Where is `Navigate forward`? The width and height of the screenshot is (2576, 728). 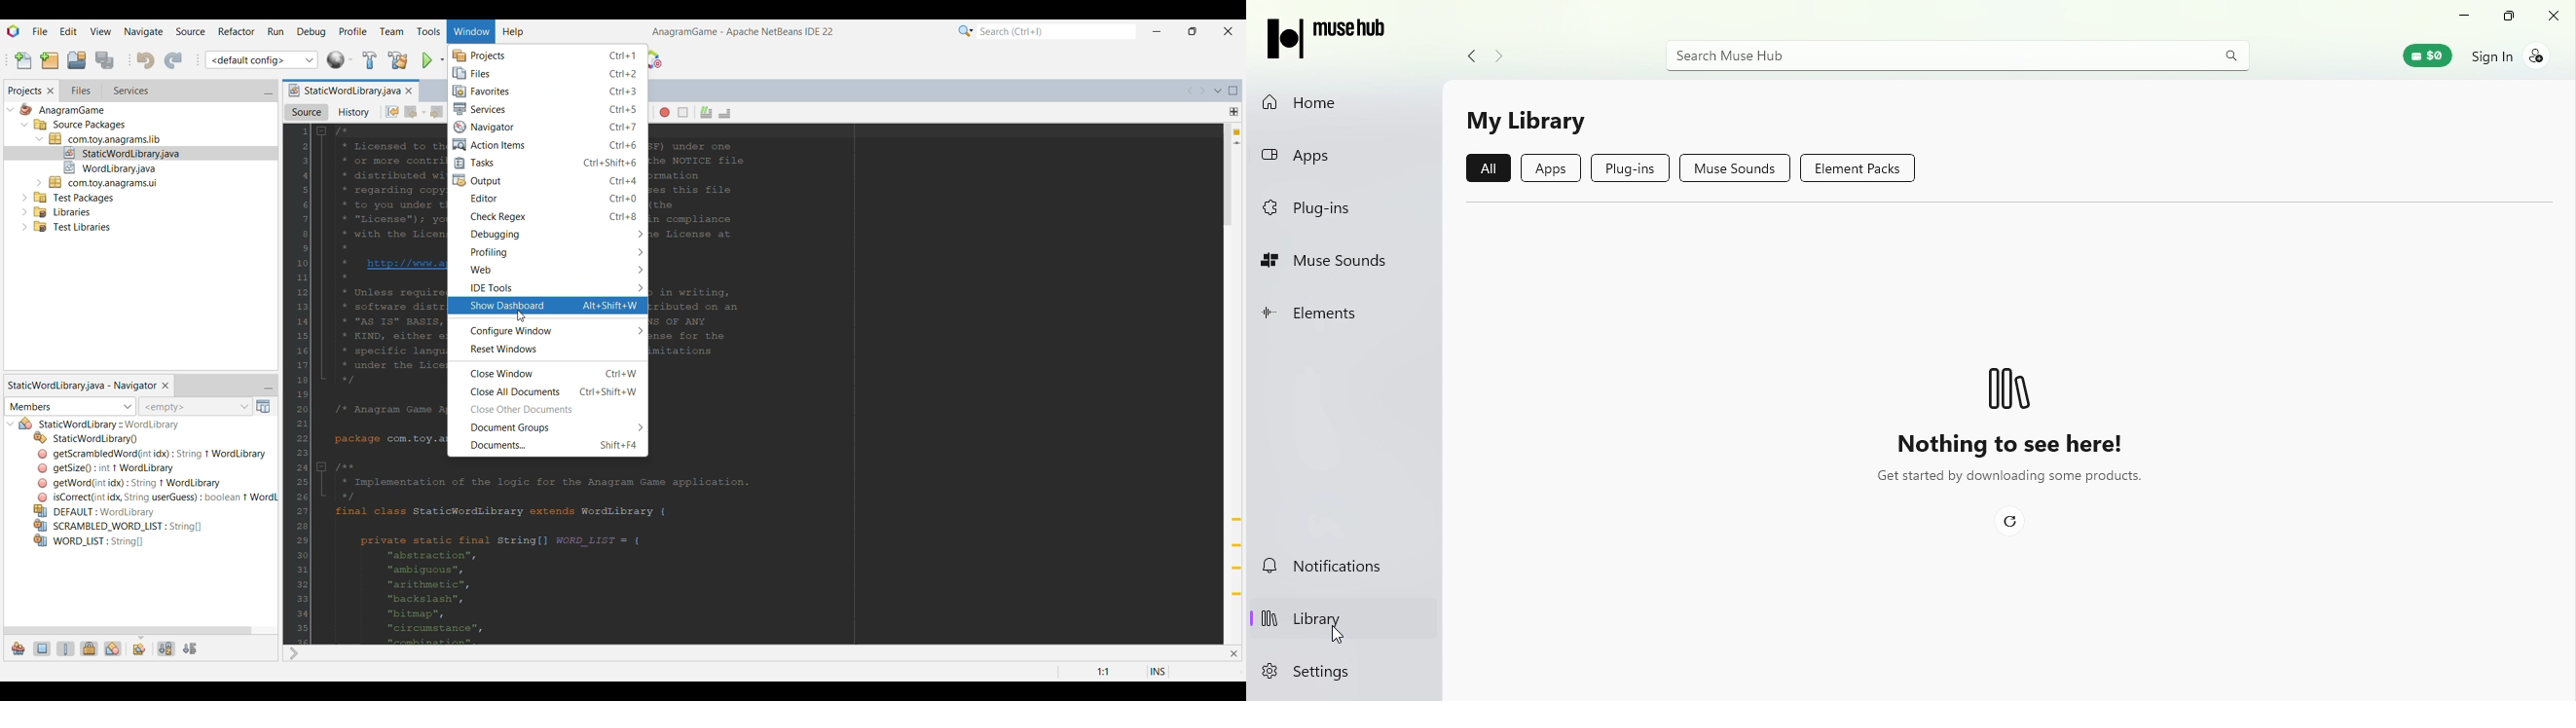
Navigate forward is located at coordinates (1499, 55).